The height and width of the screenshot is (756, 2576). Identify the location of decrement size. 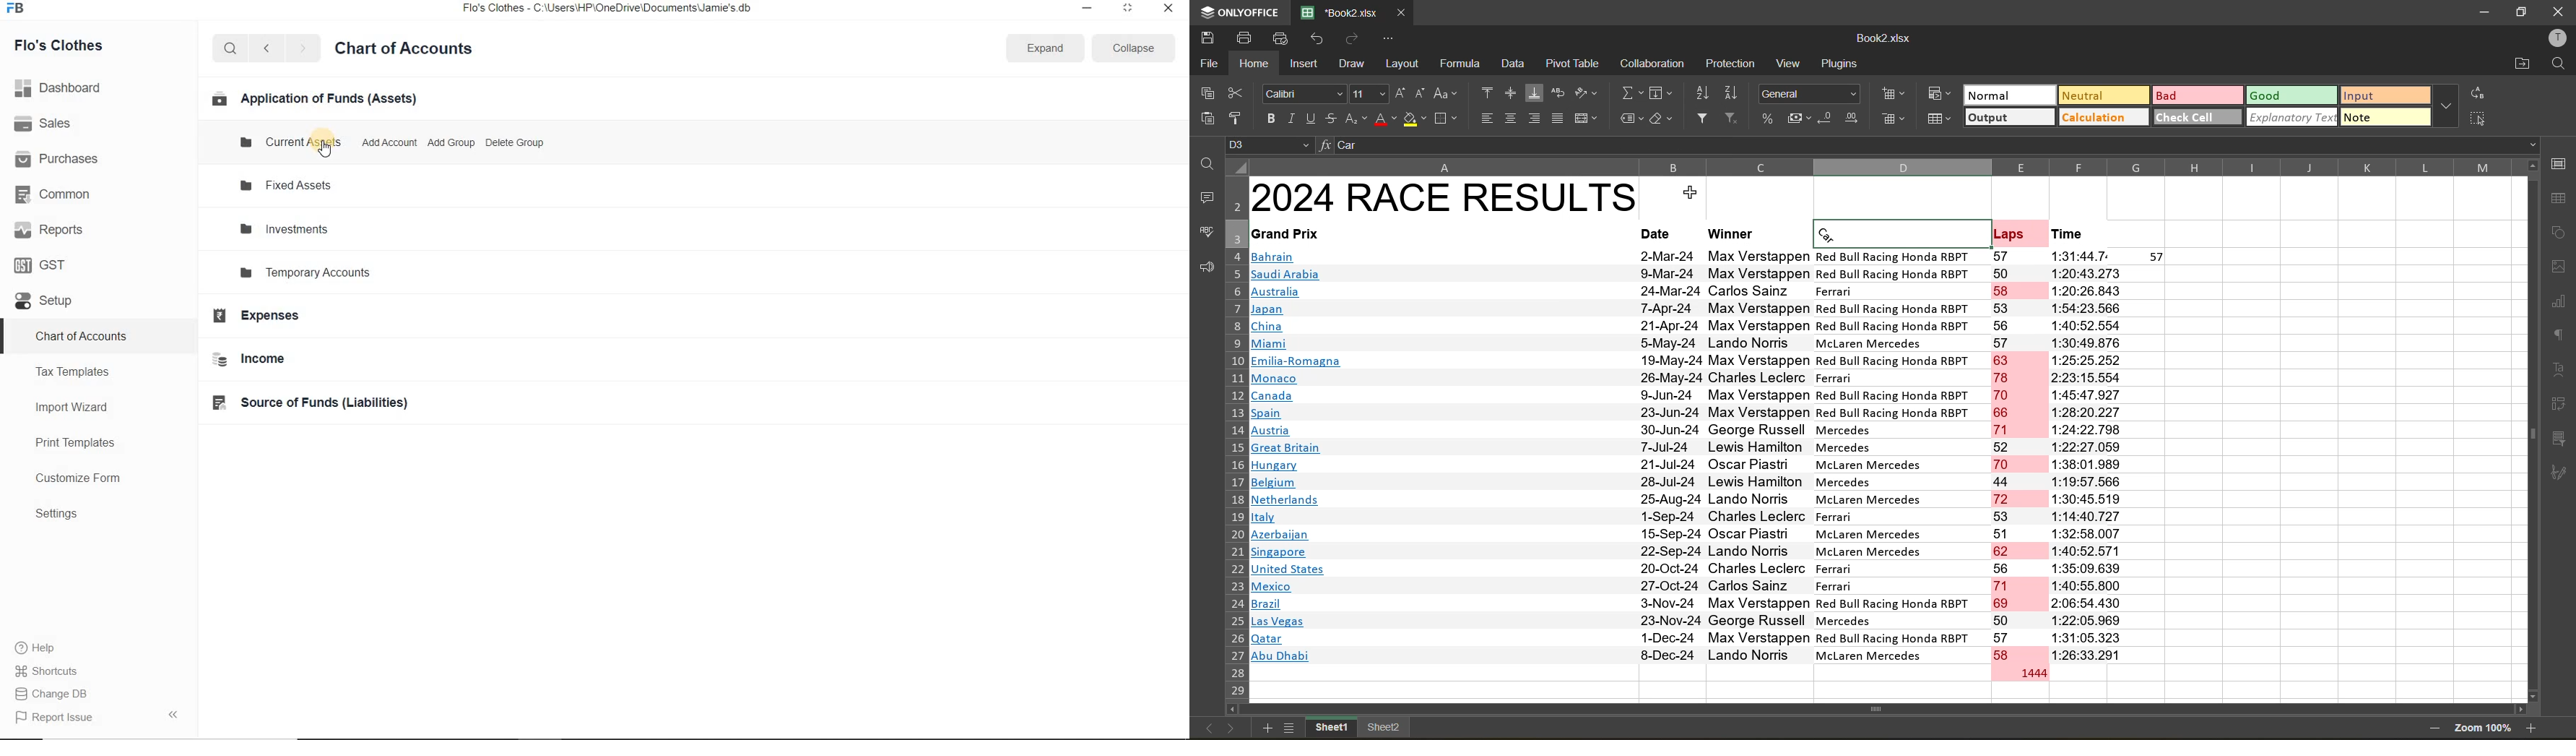
(1423, 94).